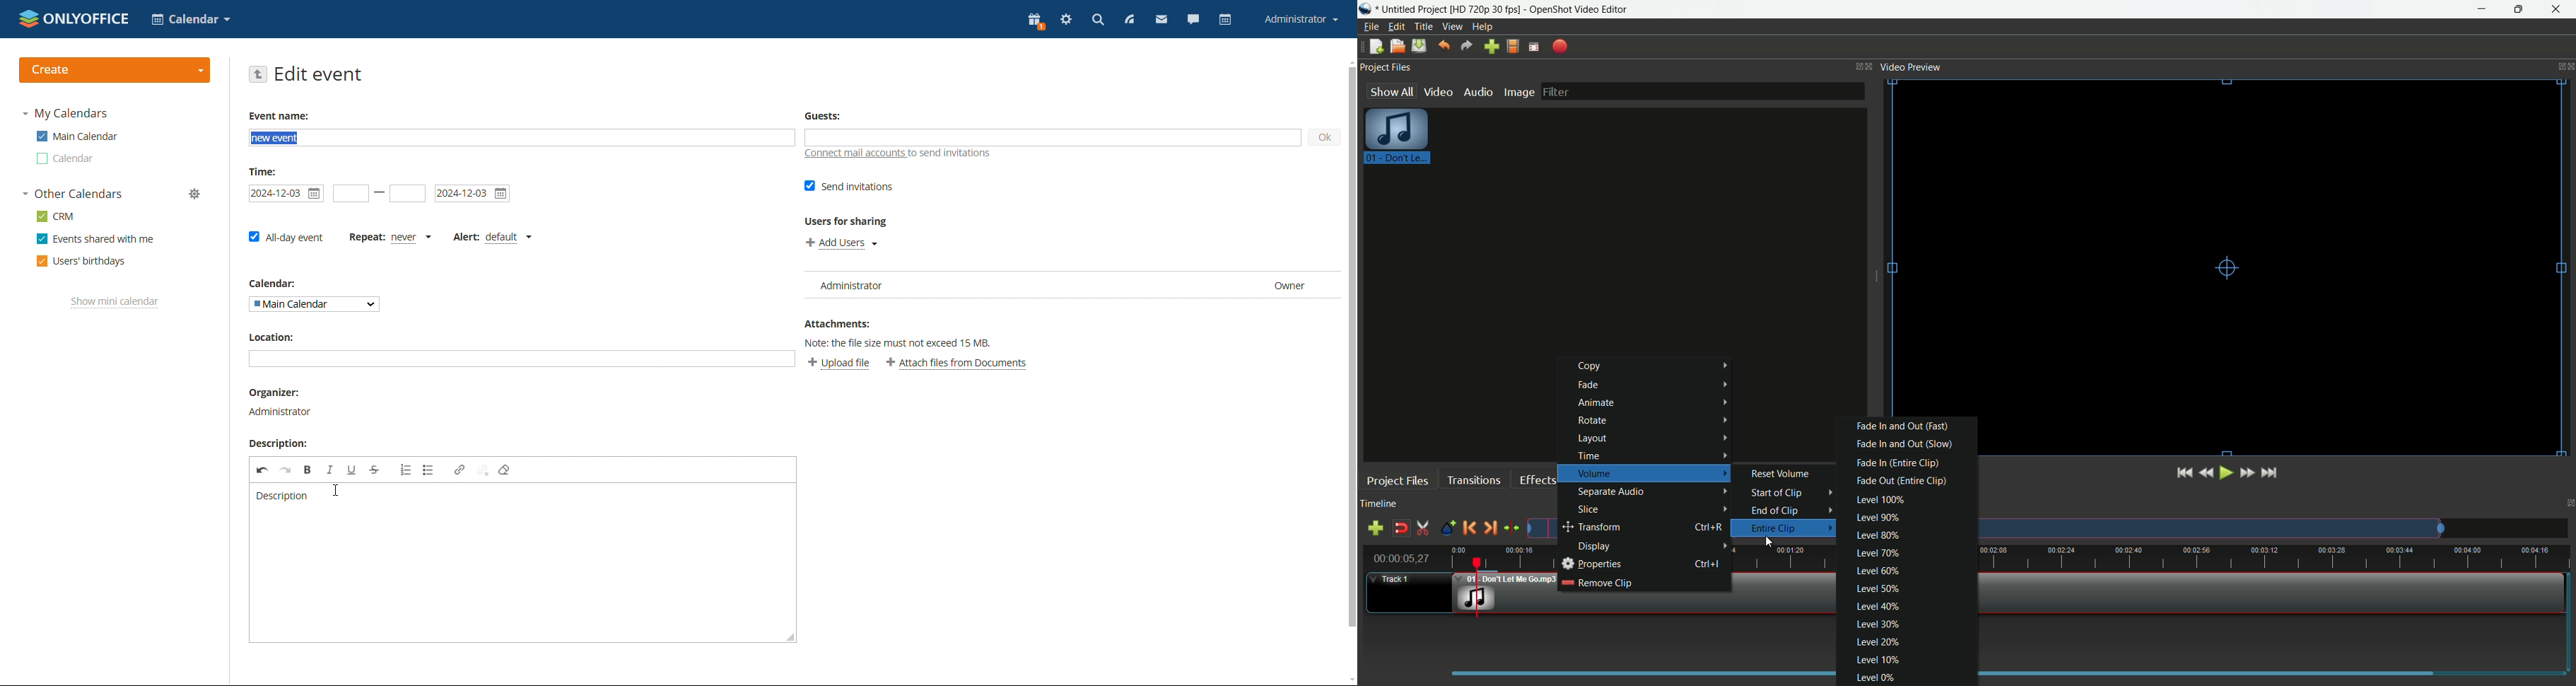  What do you see at coordinates (282, 114) in the screenshot?
I see `Event name:` at bounding box center [282, 114].